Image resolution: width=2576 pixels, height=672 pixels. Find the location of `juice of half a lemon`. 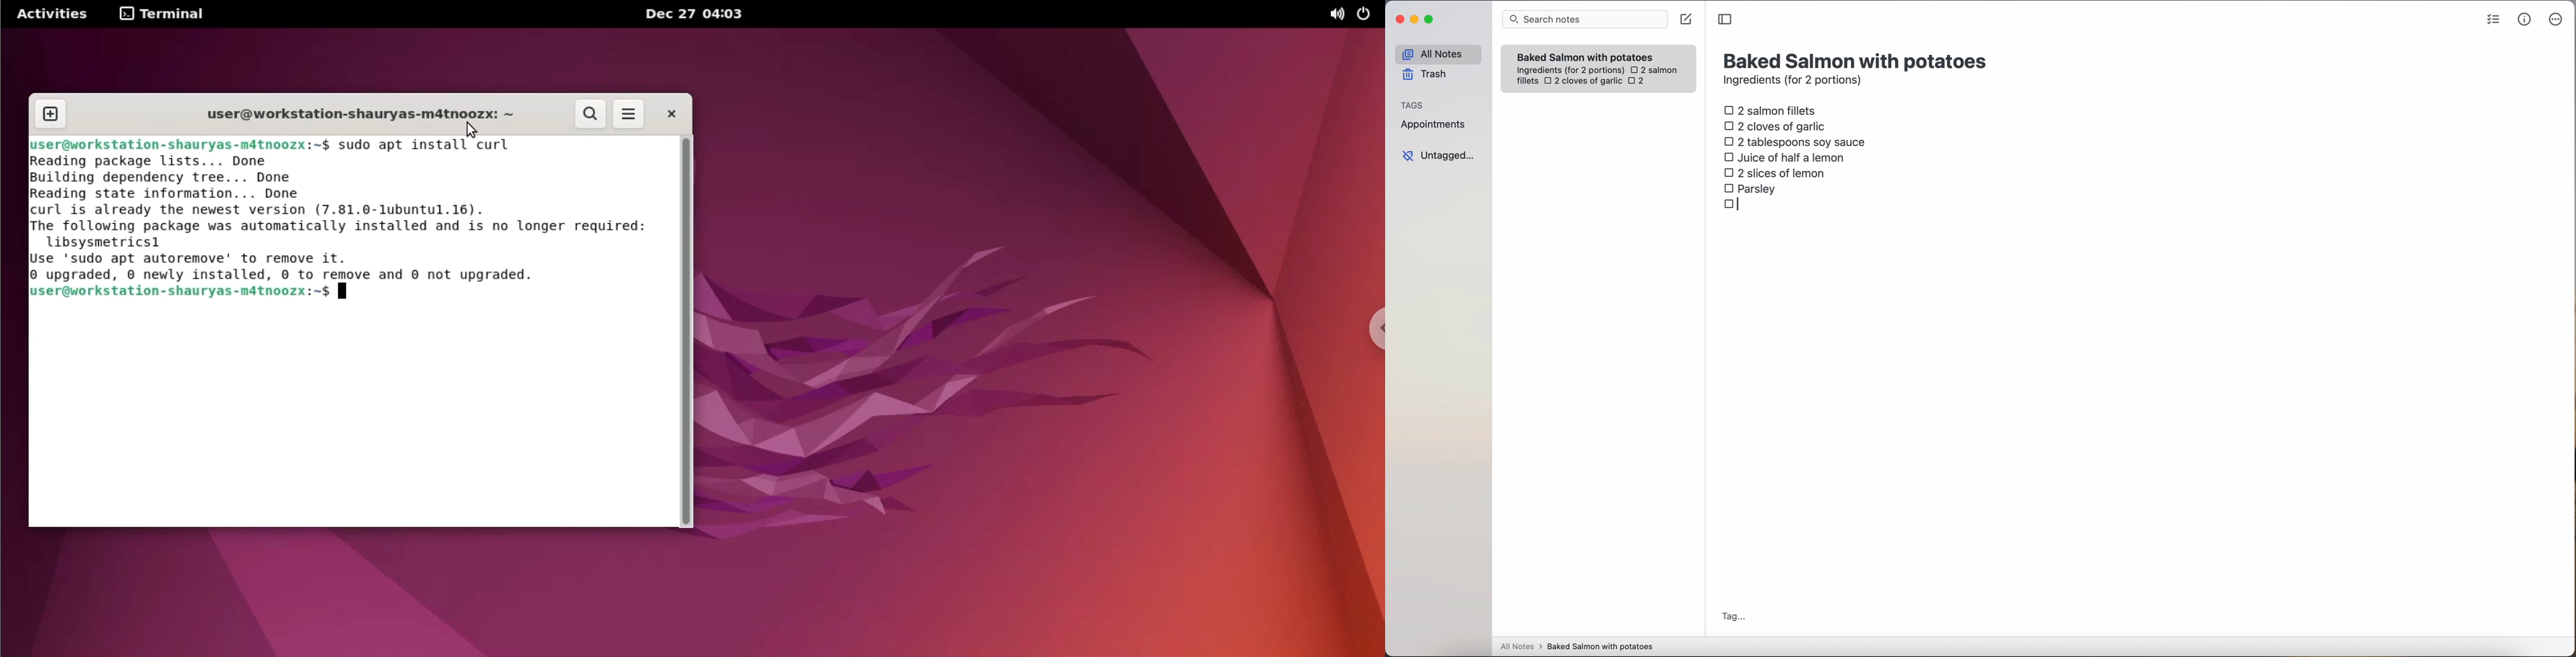

juice of half a lemon is located at coordinates (1787, 157).